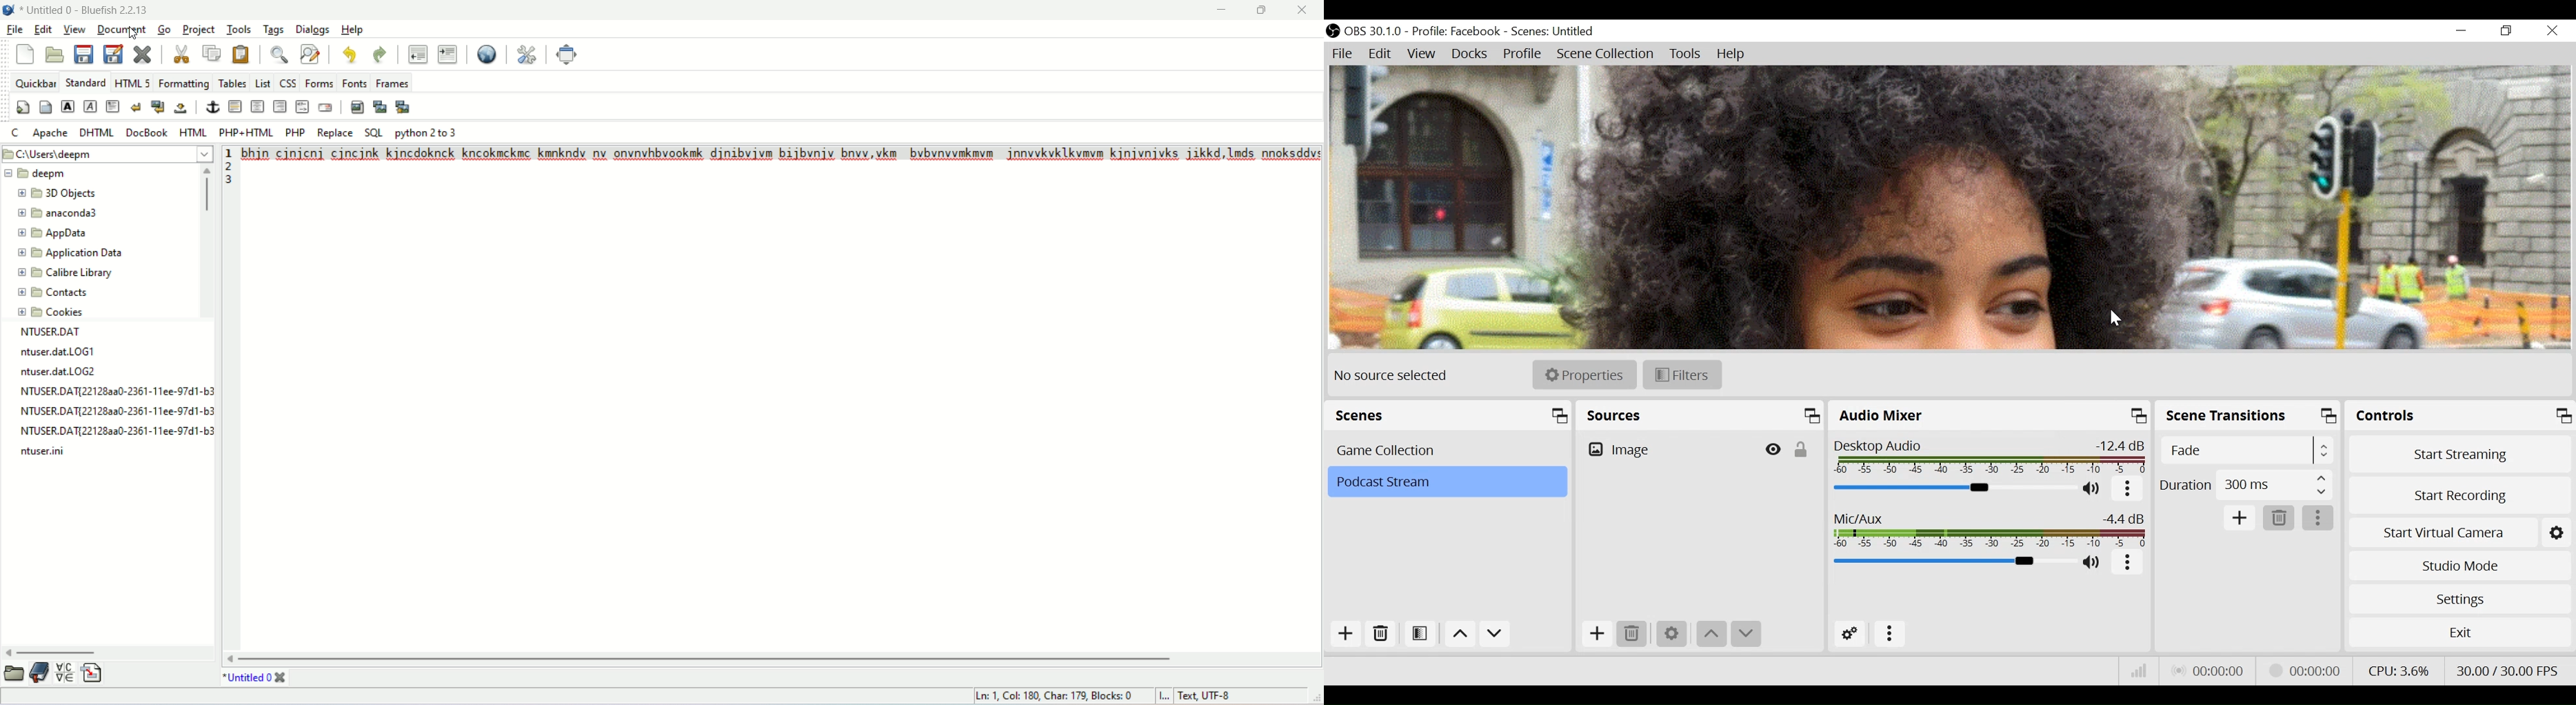 This screenshot has width=2576, height=728. Describe the element at coordinates (97, 132) in the screenshot. I see `DHTML` at that location.